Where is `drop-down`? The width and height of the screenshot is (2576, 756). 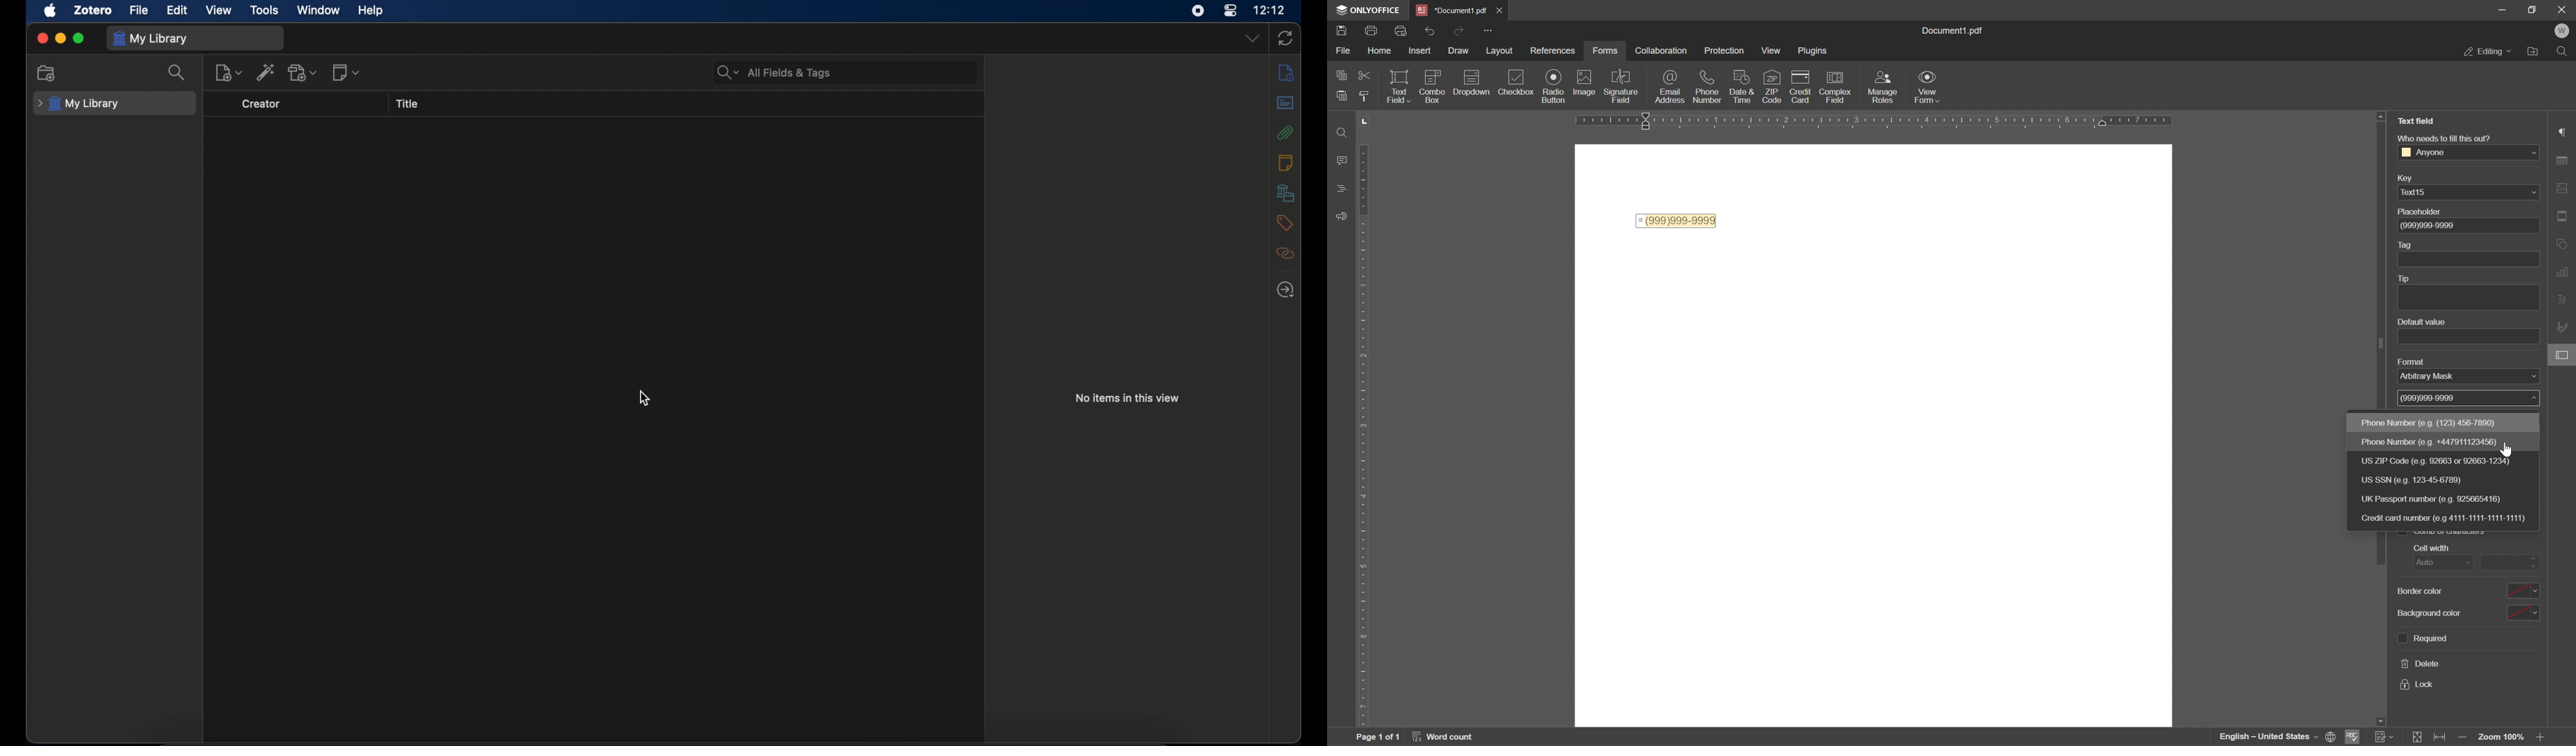
drop-down is located at coordinates (1253, 37).